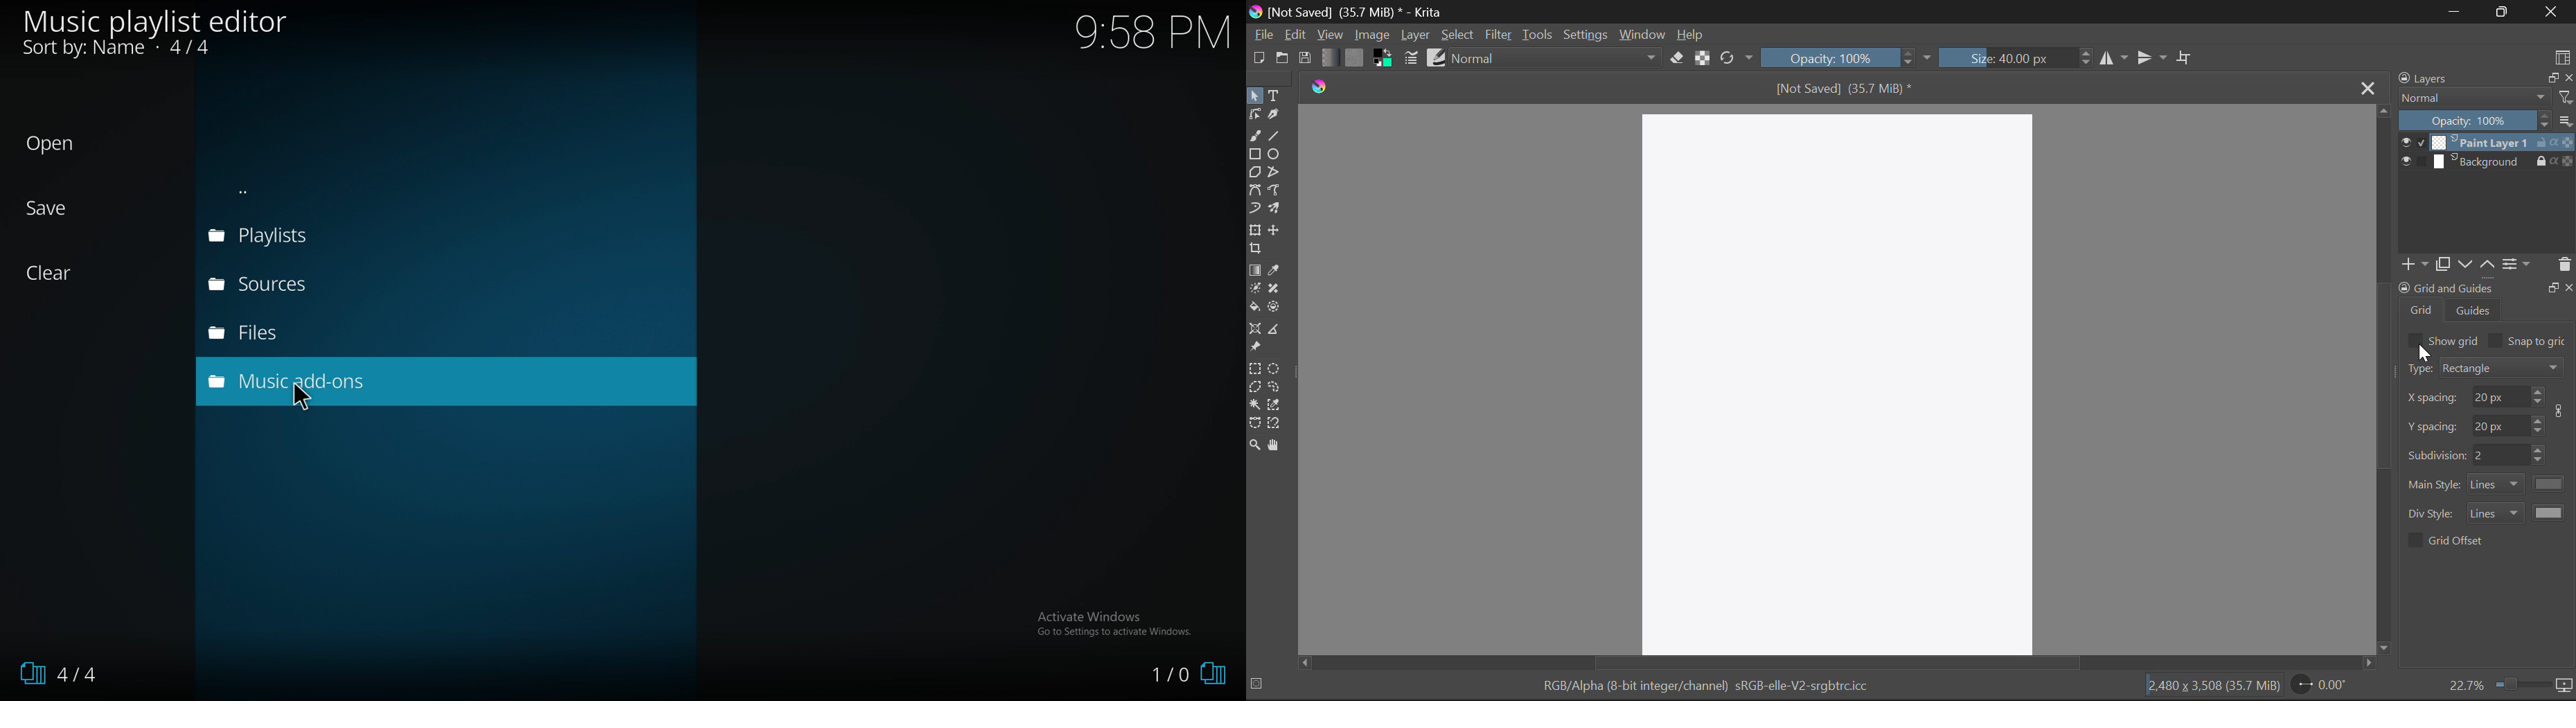  I want to click on guides, so click(2474, 310).